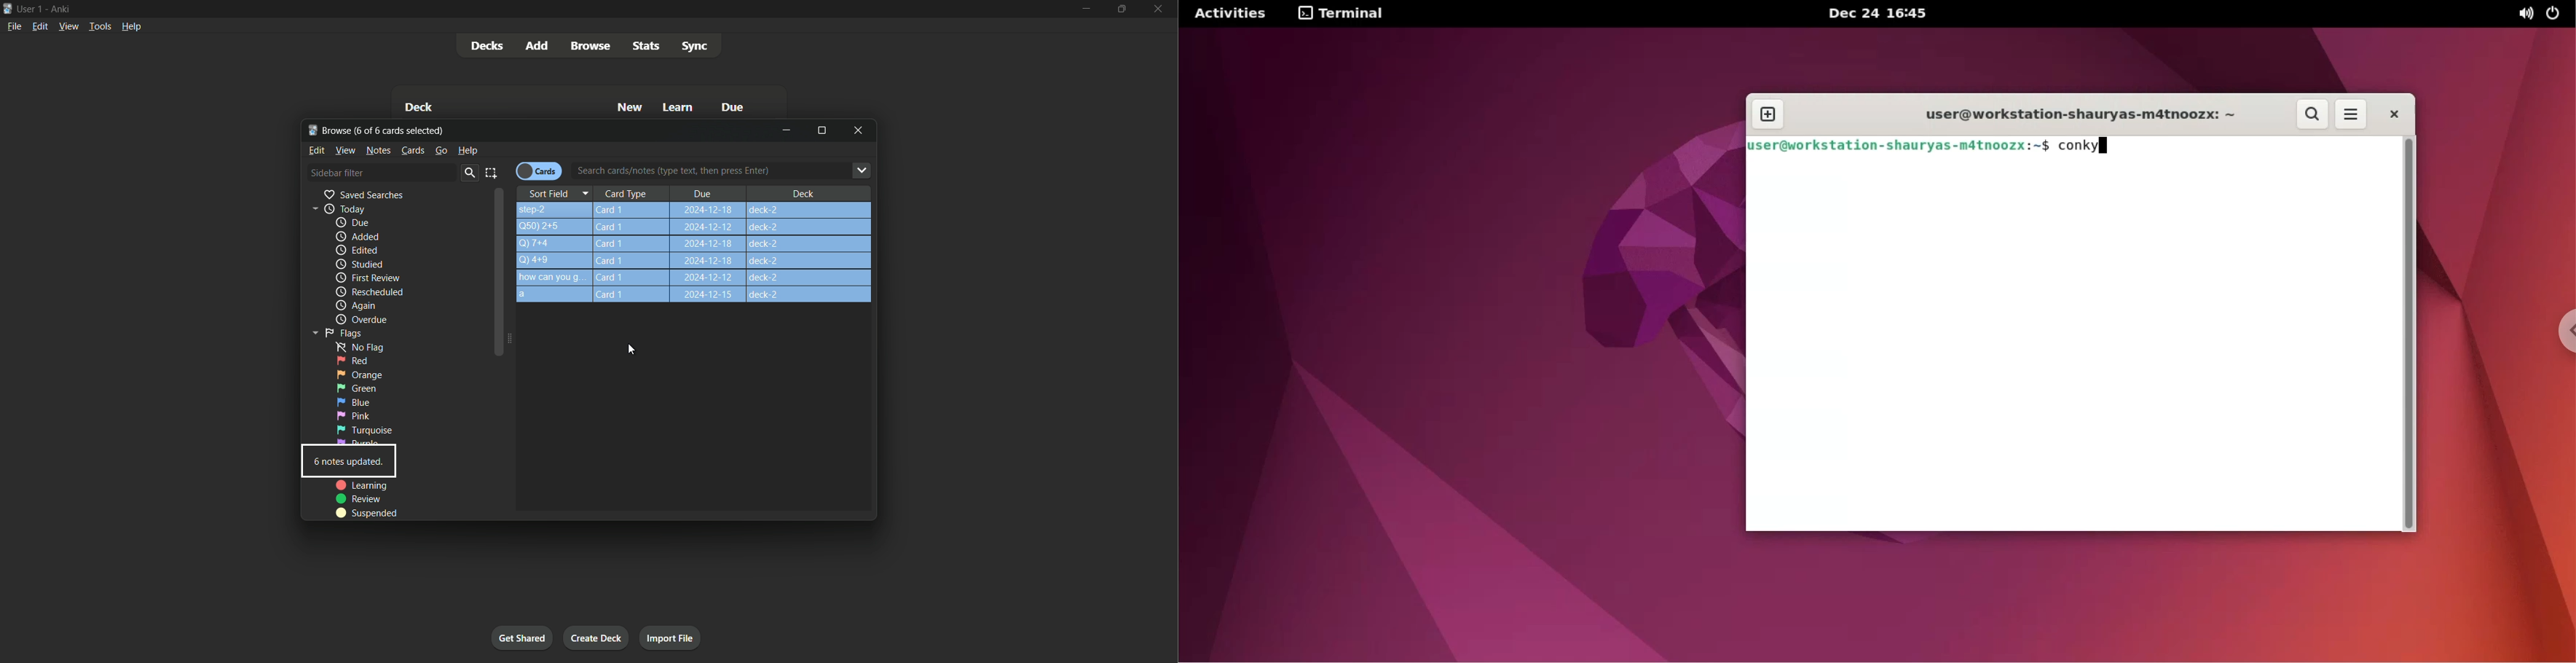 The width and height of the screenshot is (2576, 672). What do you see at coordinates (679, 109) in the screenshot?
I see `Learn` at bounding box center [679, 109].